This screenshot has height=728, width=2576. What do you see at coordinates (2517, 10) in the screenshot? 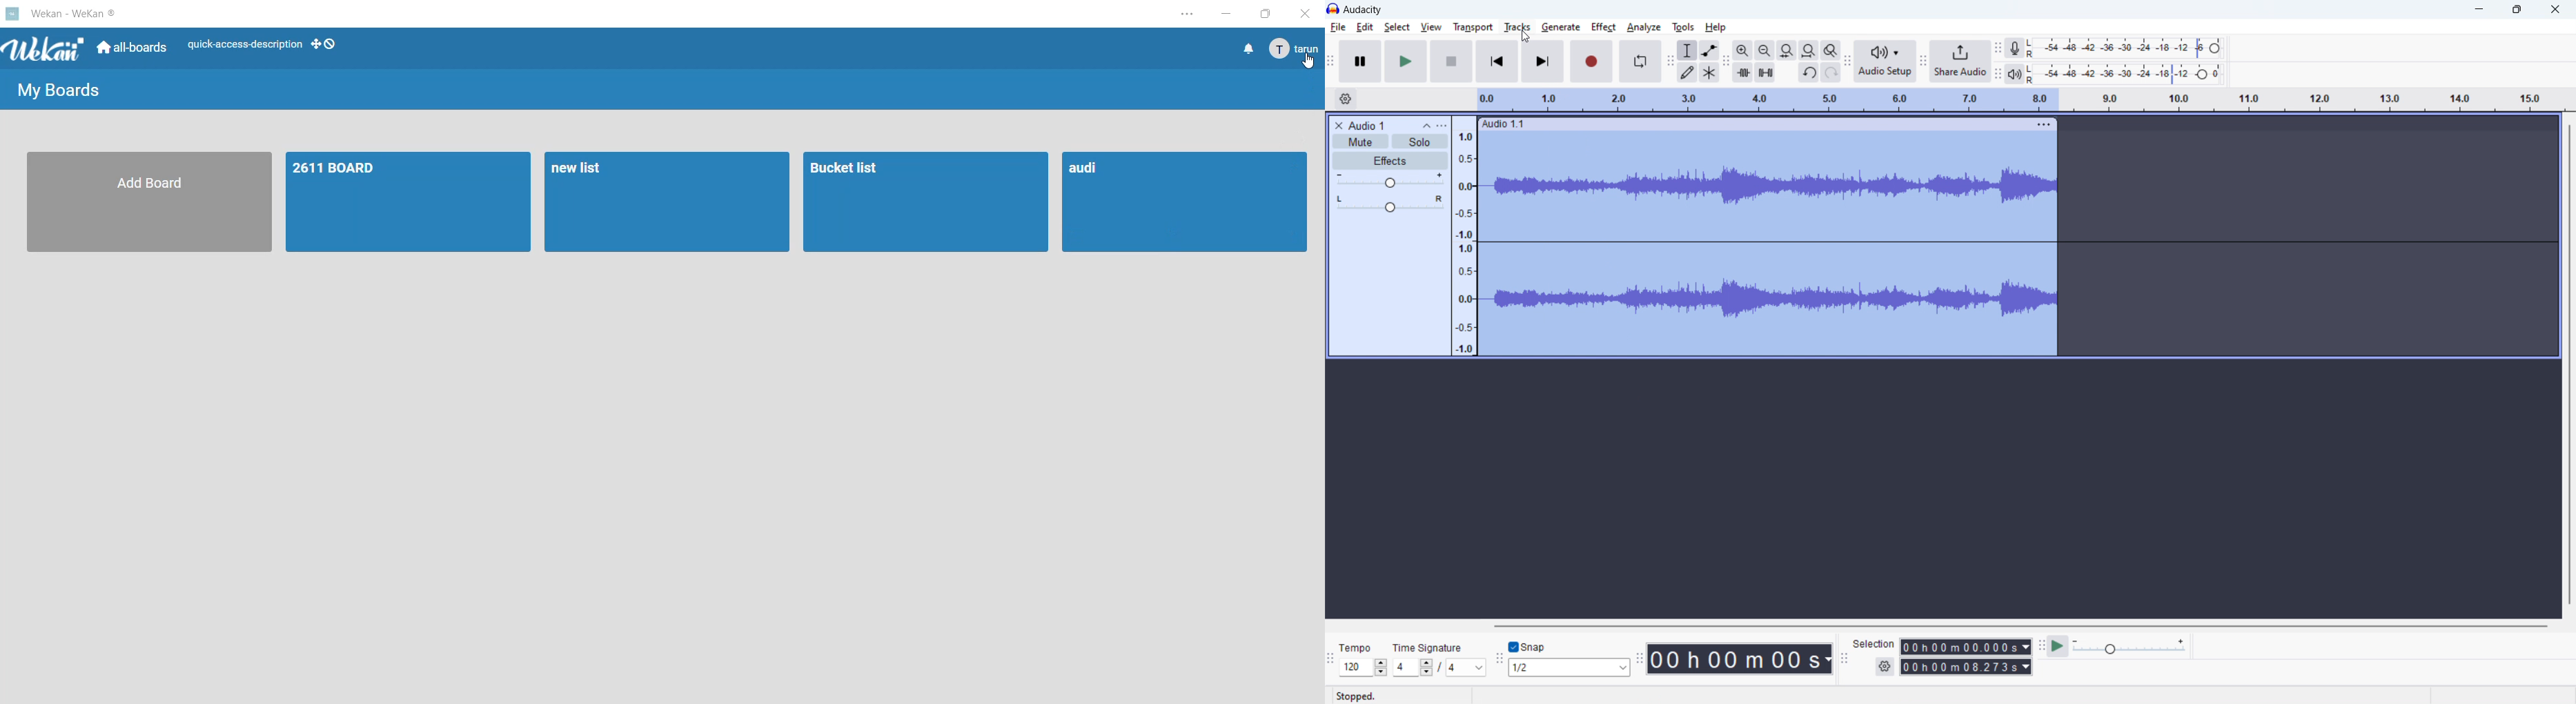
I see `maximize` at bounding box center [2517, 10].